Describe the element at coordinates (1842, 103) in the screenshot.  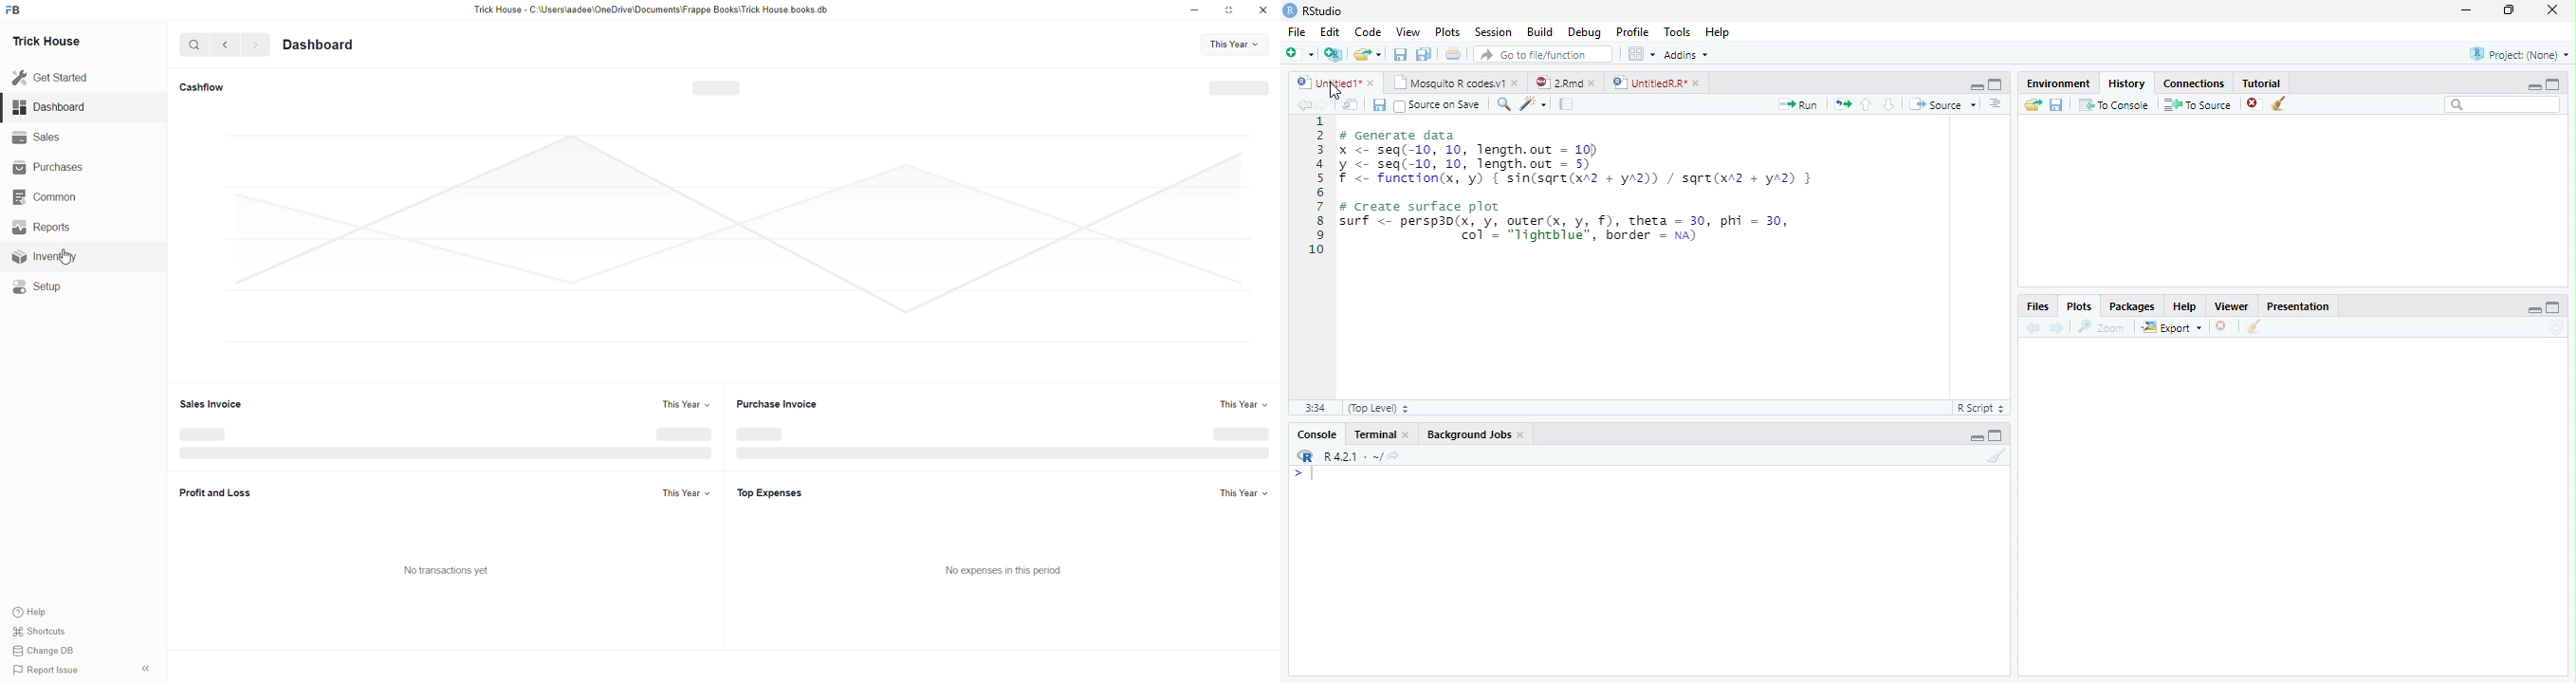
I see `Re-run the previous code region` at that location.